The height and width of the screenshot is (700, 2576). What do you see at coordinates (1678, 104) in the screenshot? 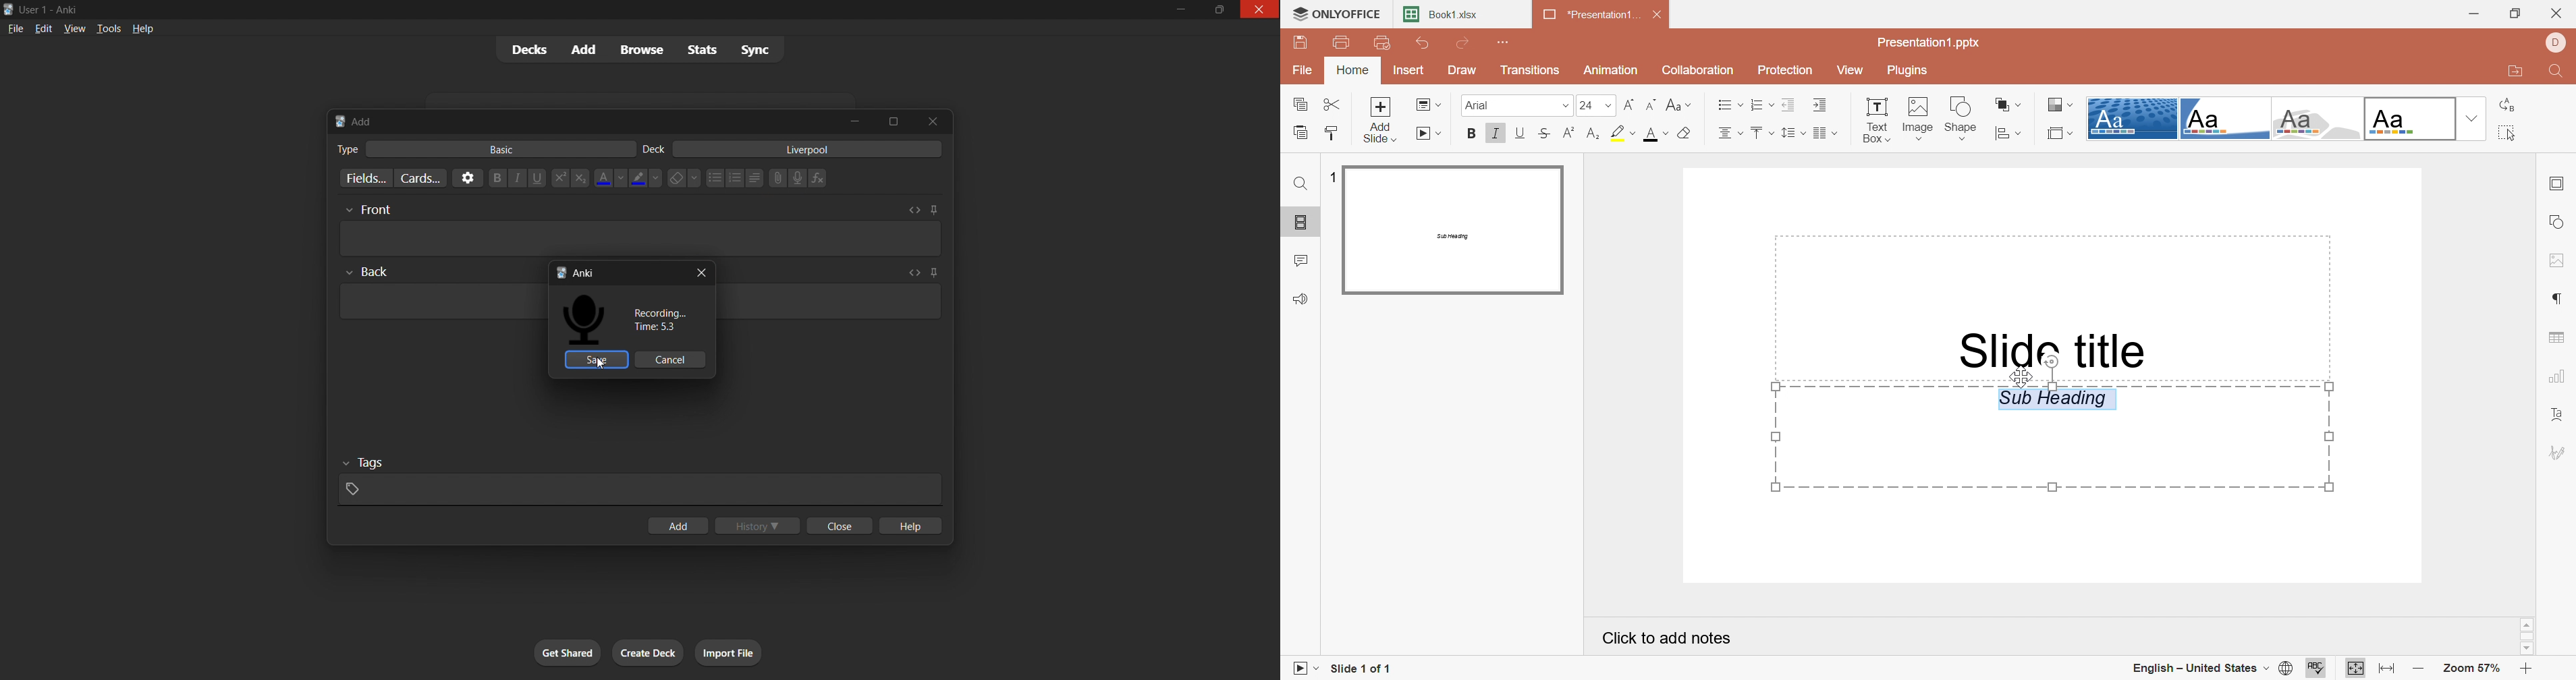
I see `Change case` at bounding box center [1678, 104].